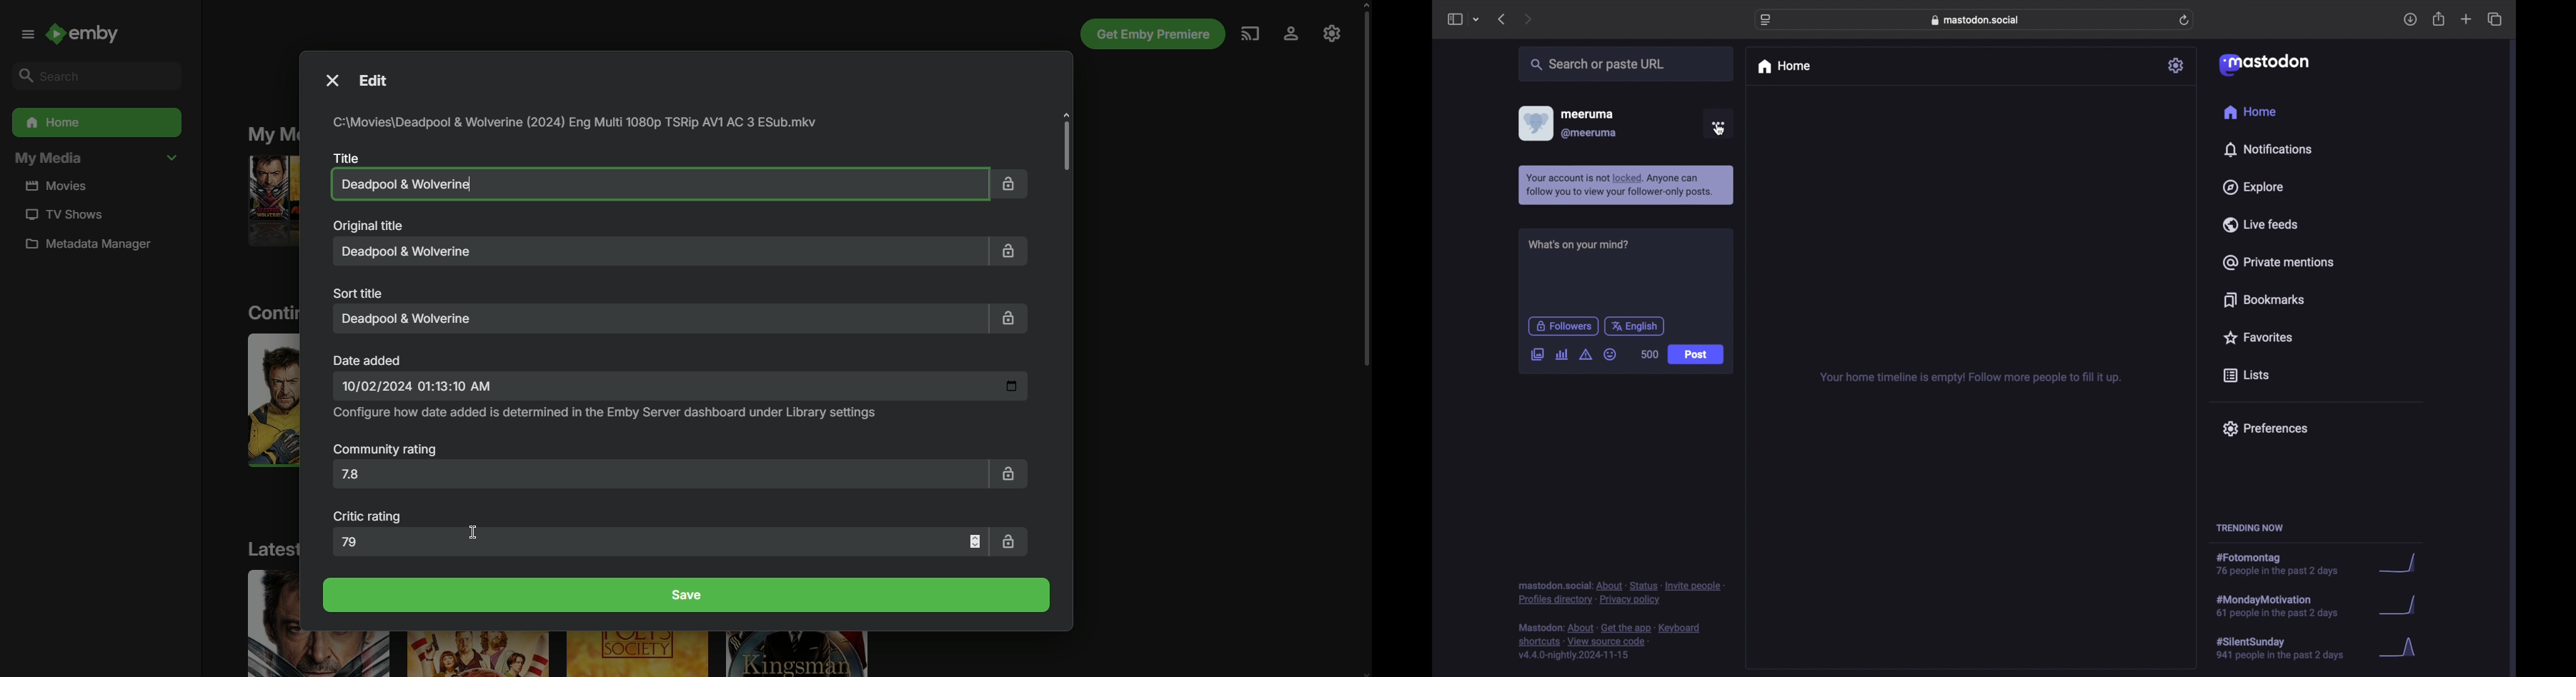 The height and width of the screenshot is (700, 2576). I want to click on sidebar, so click(1454, 19).